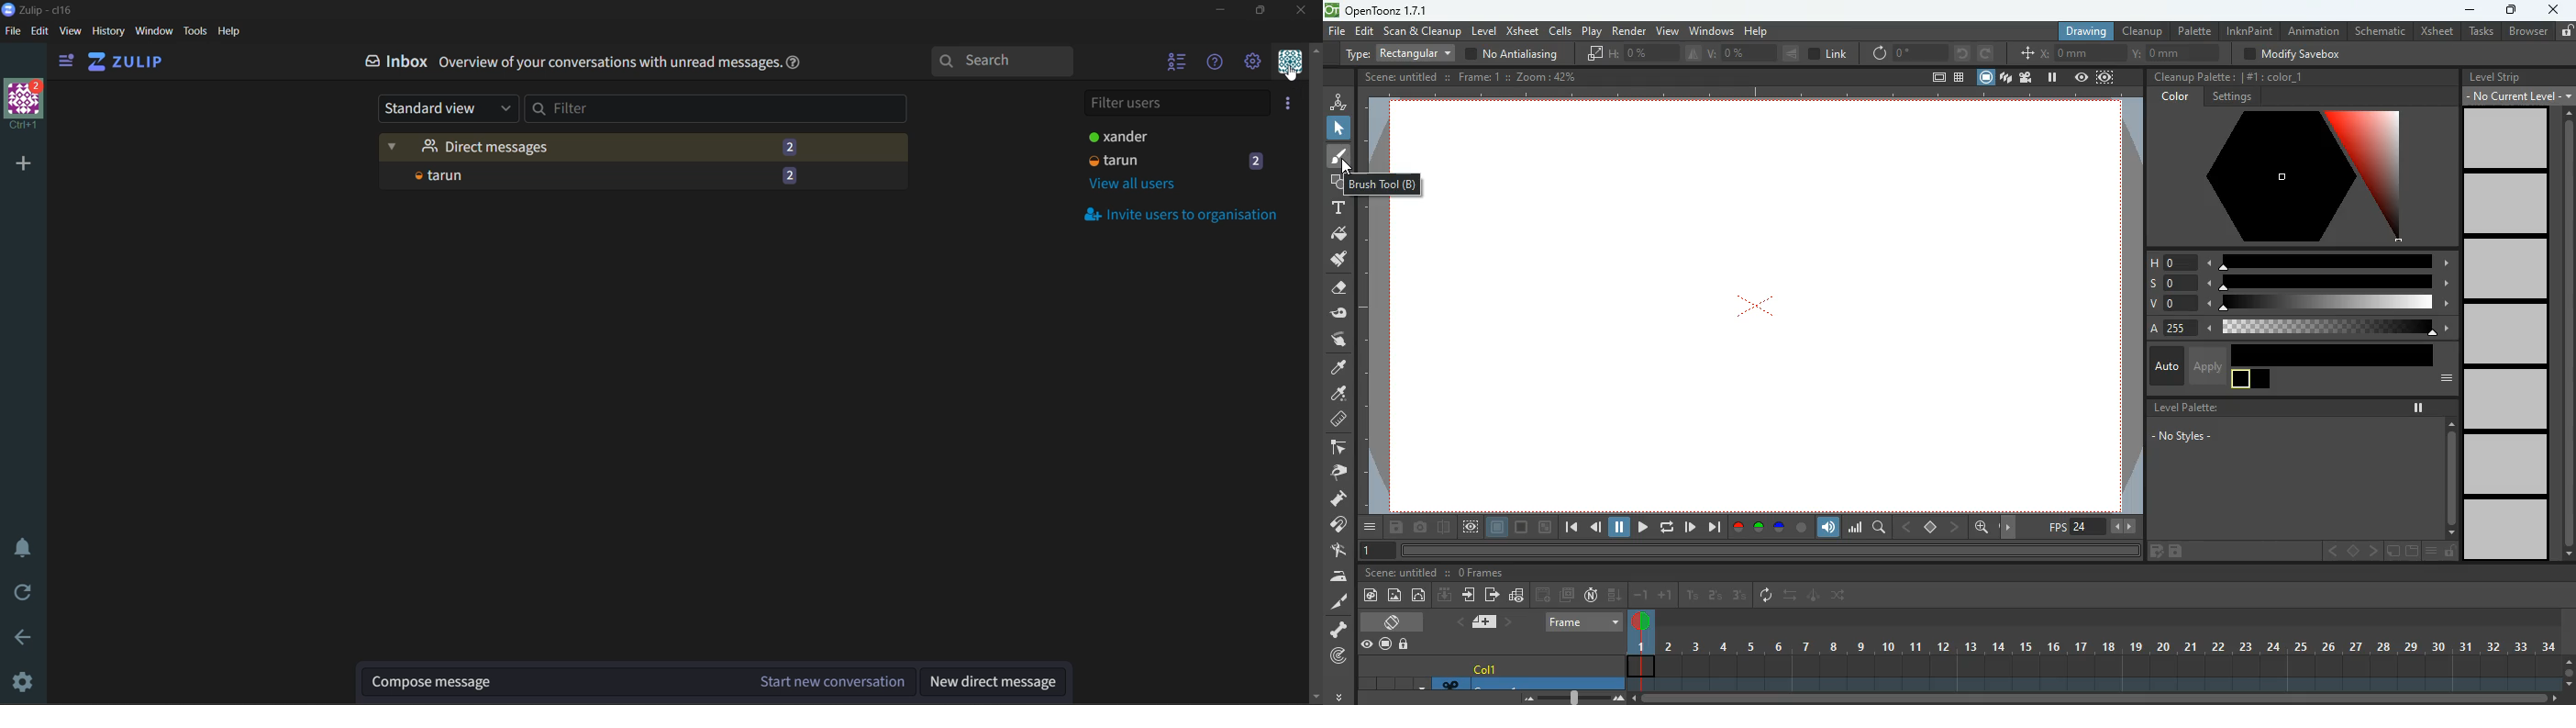  I want to click on back, so click(1544, 595).